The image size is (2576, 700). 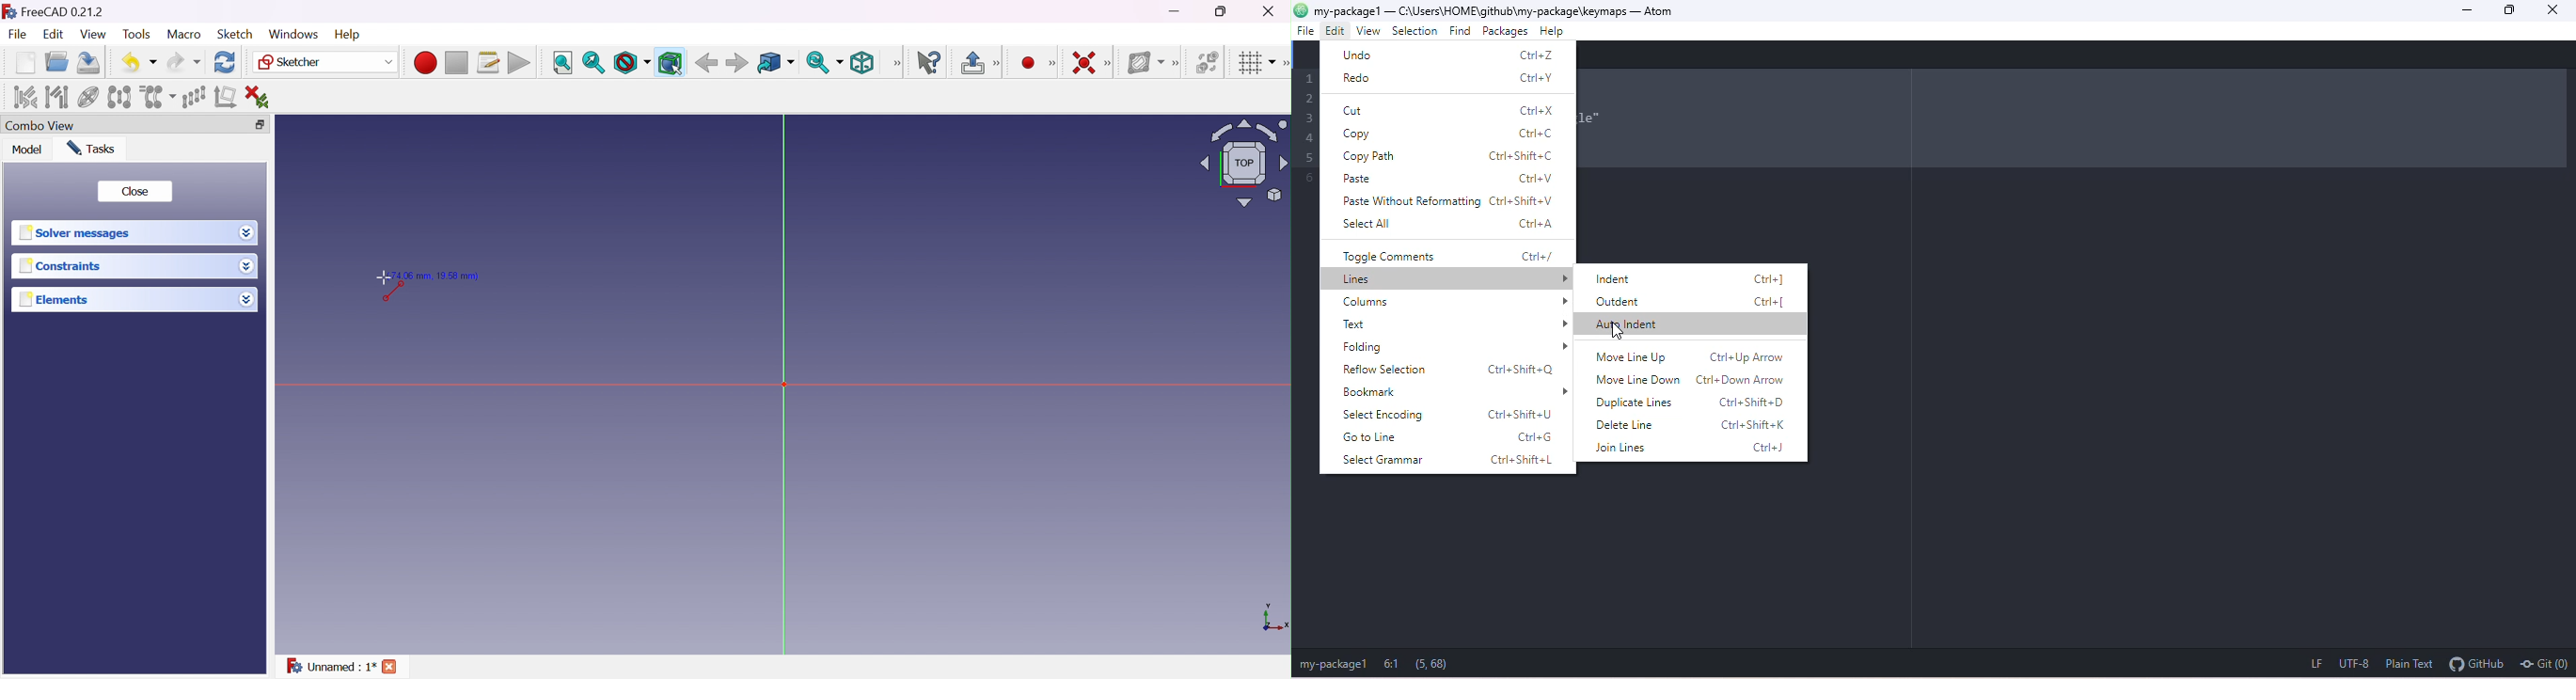 I want to click on selection, so click(x=1414, y=29).